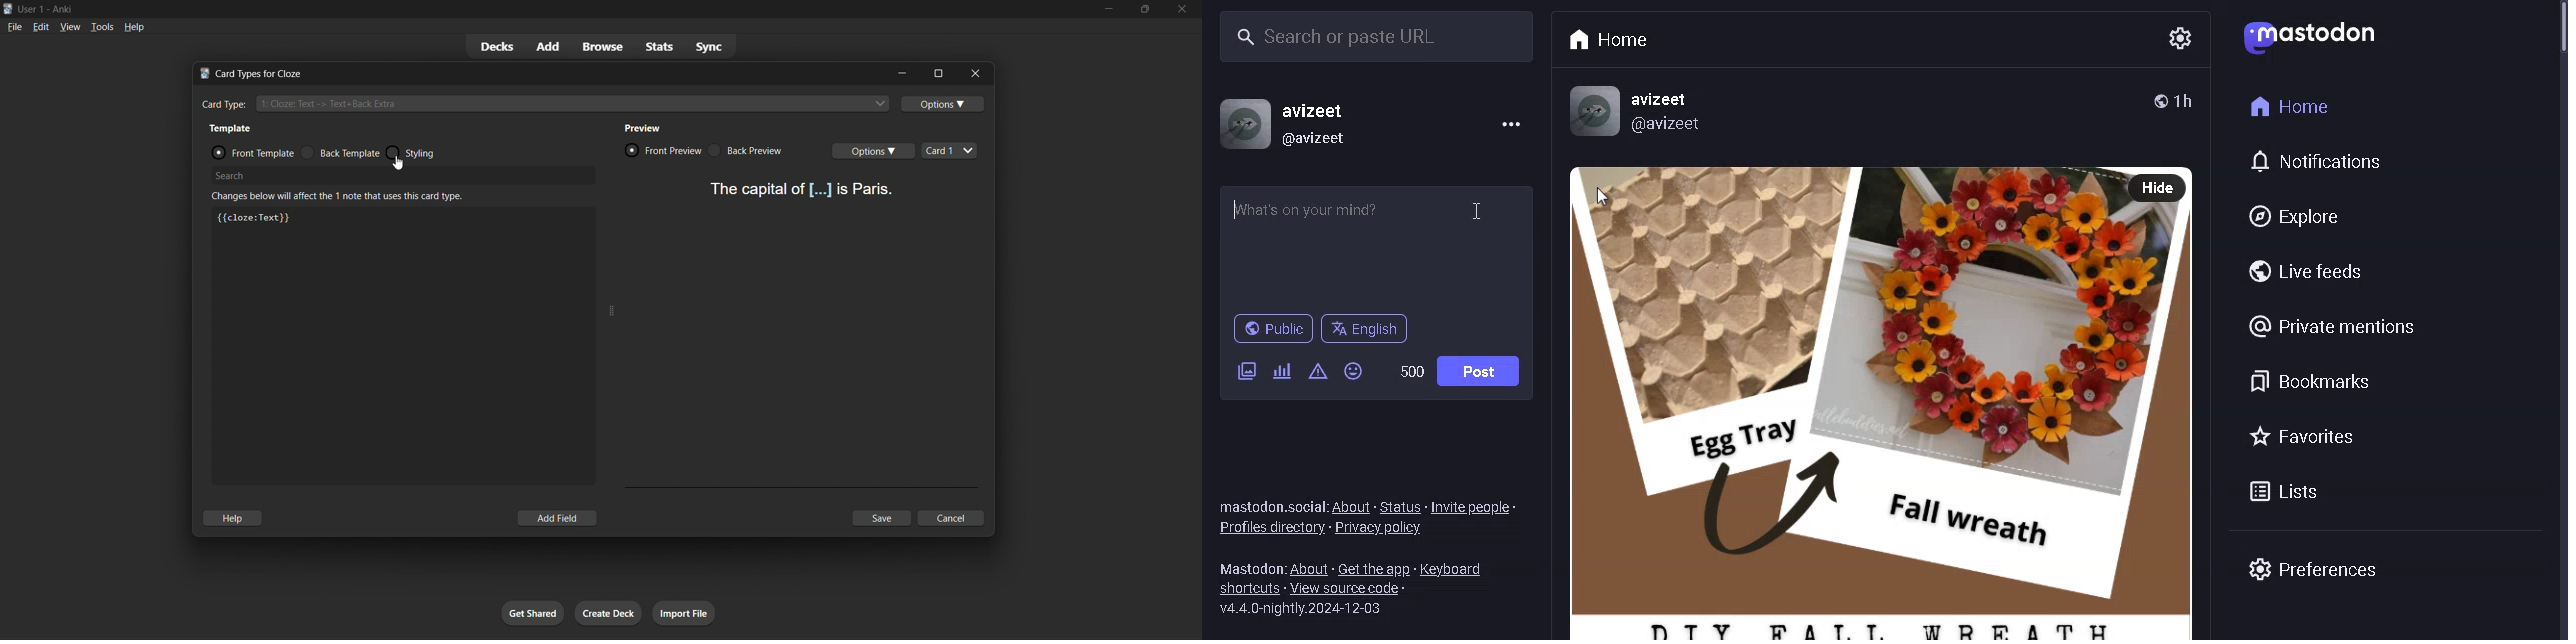  What do you see at coordinates (439, 153) in the screenshot?
I see `styling radio button` at bounding box center [439, 153].